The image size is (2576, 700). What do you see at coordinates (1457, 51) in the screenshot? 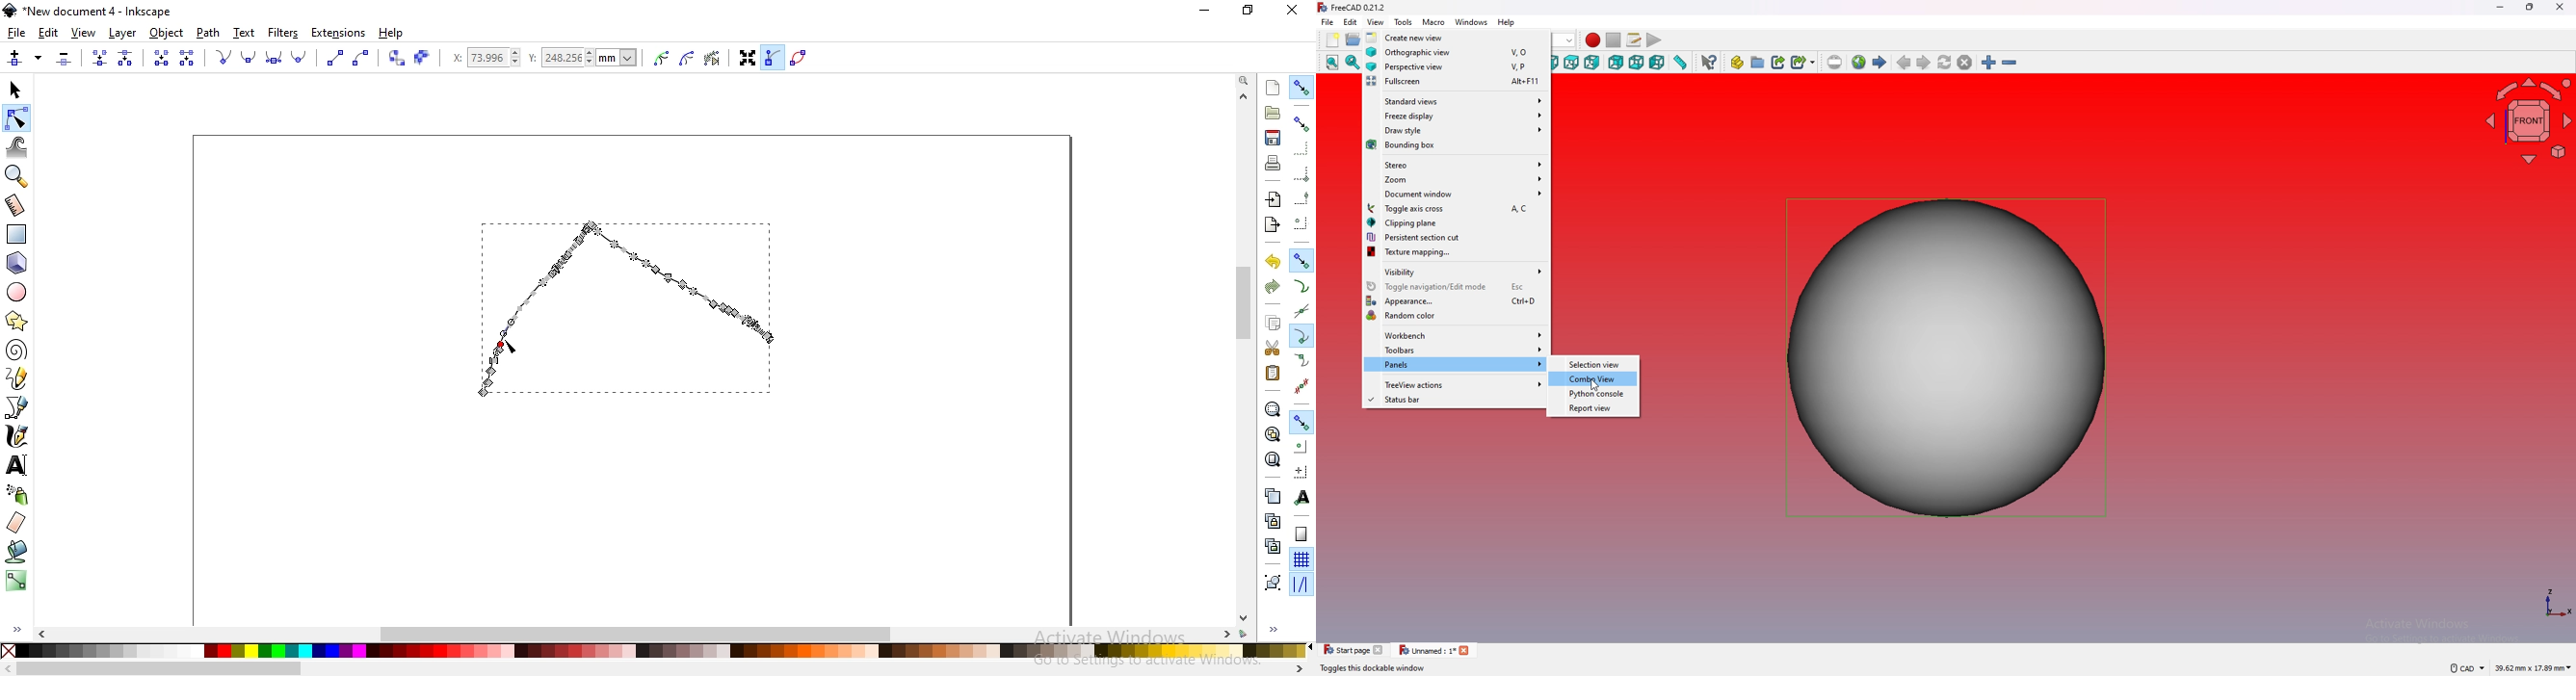
I see `orthographic view` at bounding box center [1457, 51].